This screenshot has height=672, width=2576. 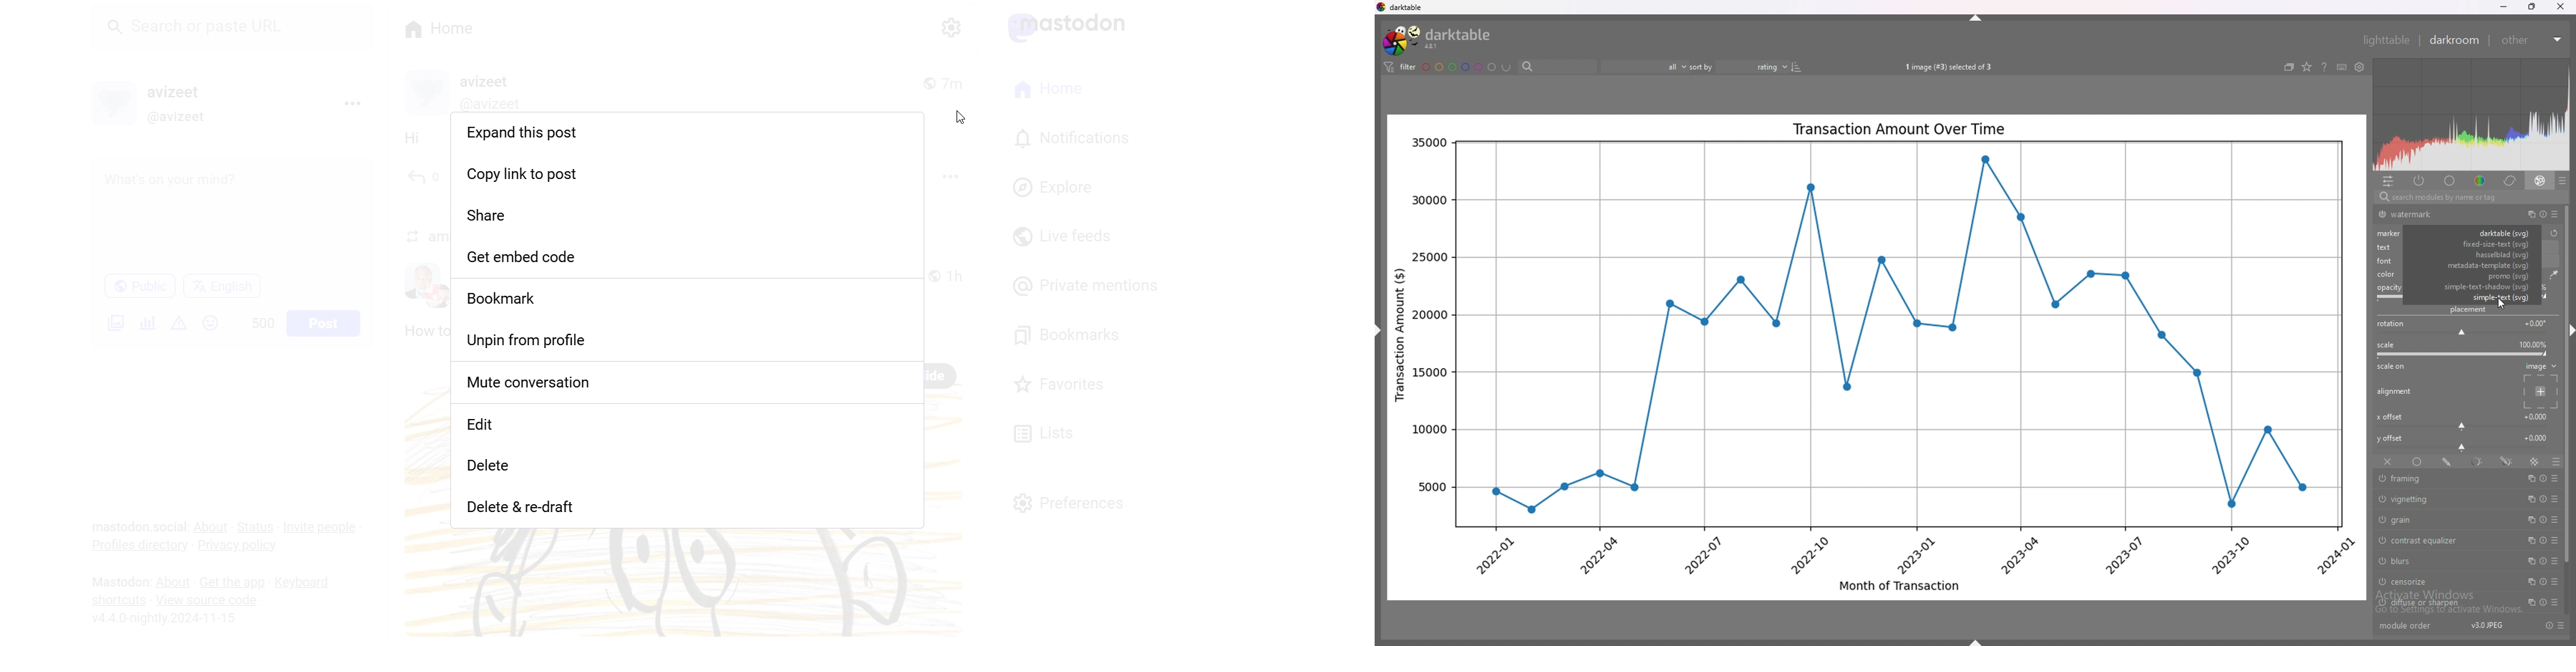 I want to click on quick access panel, so click(x=2388, y=181).